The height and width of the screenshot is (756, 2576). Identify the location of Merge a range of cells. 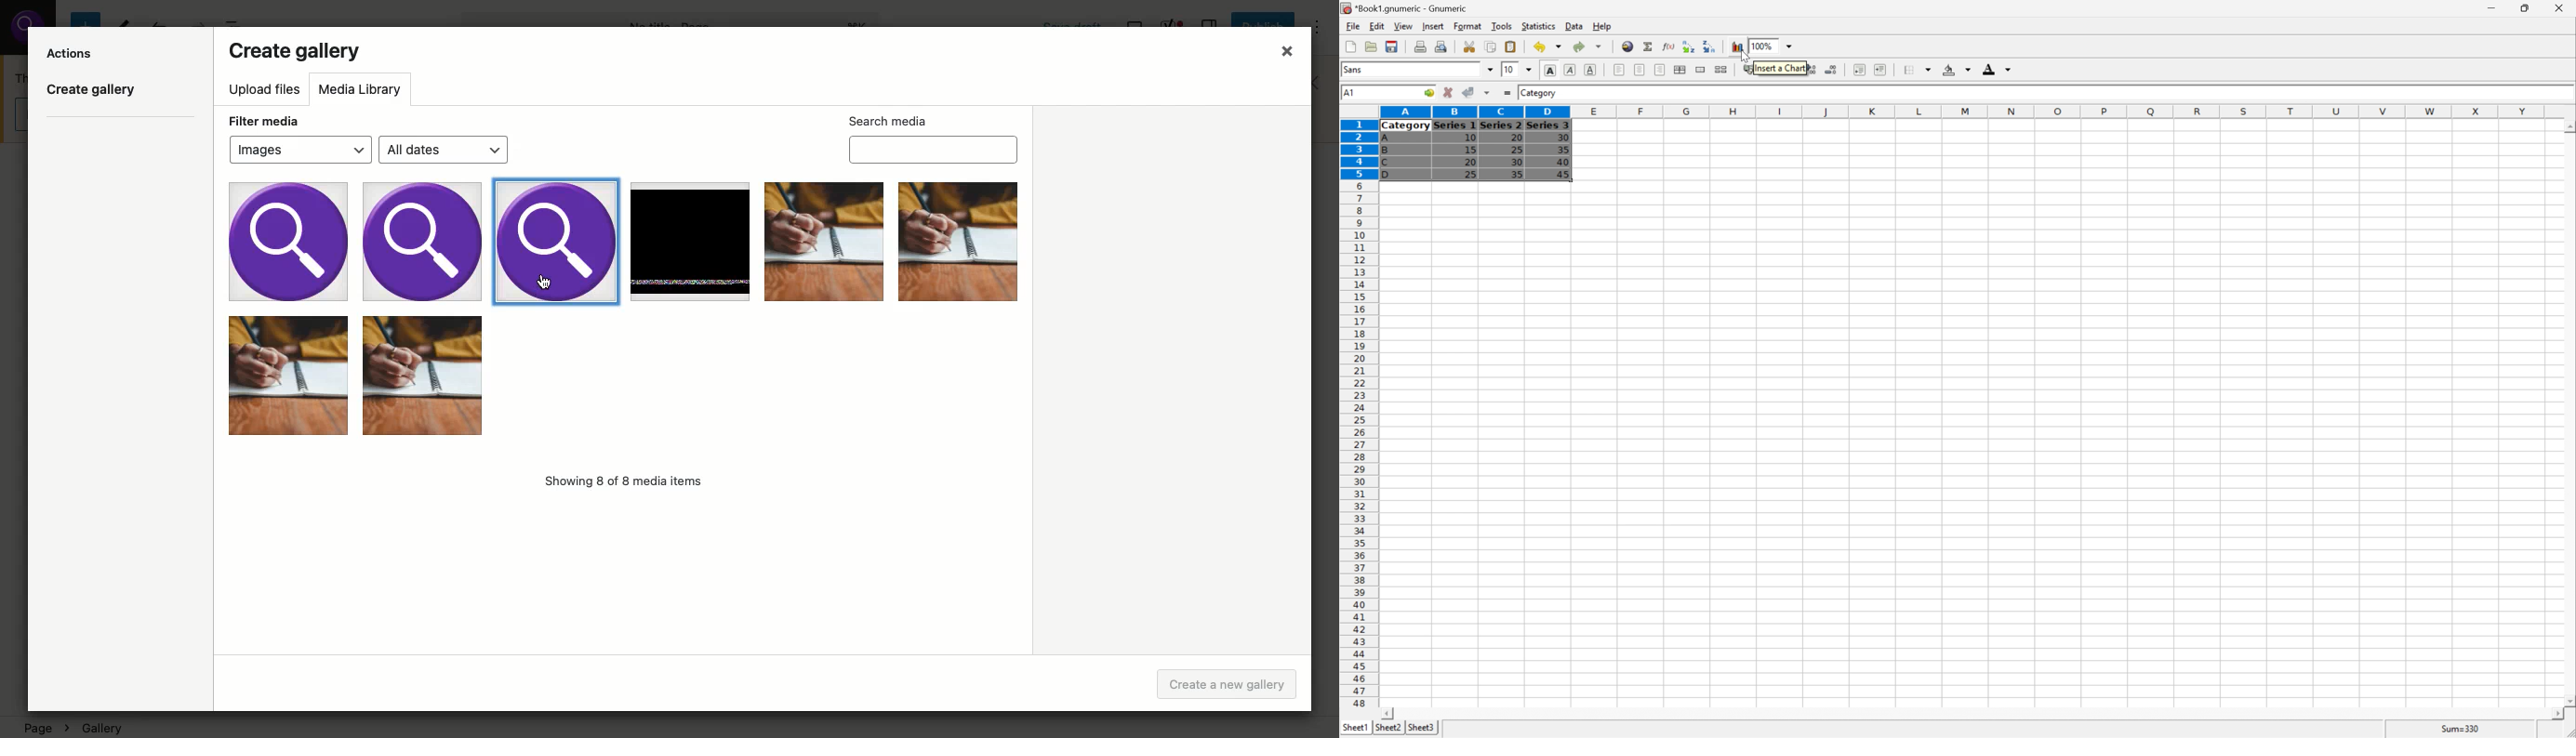
(1700, 69).